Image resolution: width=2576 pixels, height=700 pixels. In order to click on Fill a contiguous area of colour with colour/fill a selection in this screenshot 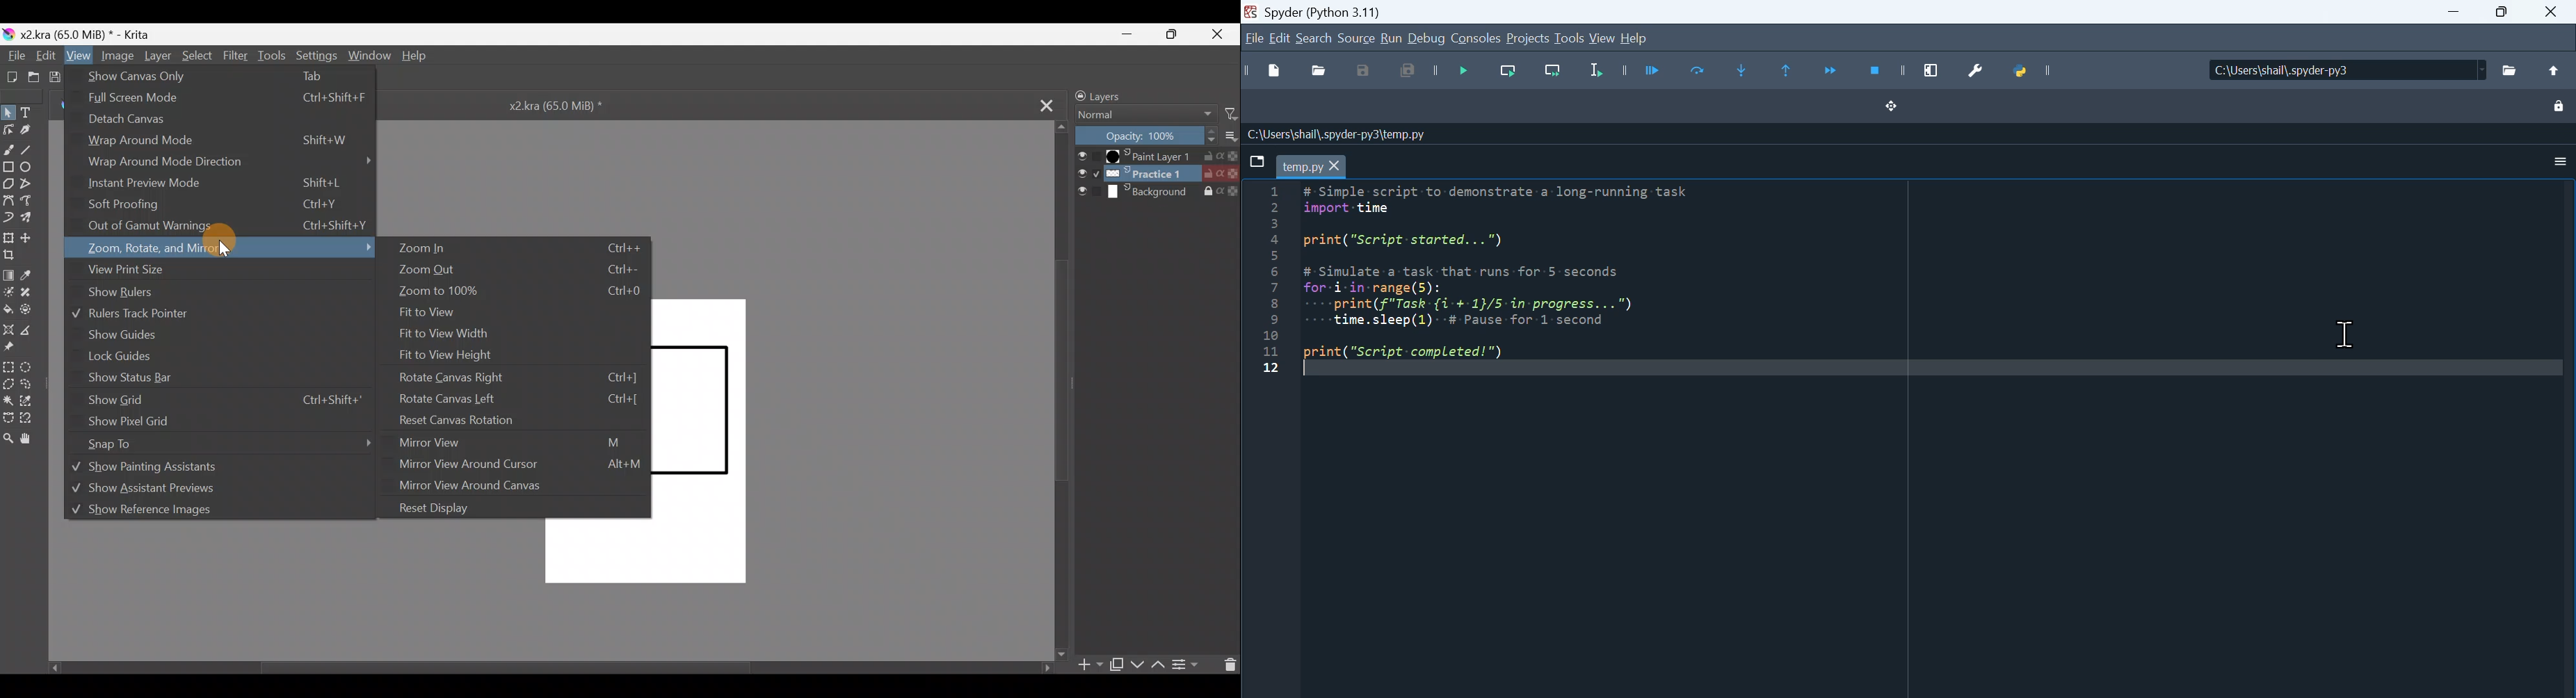, I will do `click(8, 308)`.